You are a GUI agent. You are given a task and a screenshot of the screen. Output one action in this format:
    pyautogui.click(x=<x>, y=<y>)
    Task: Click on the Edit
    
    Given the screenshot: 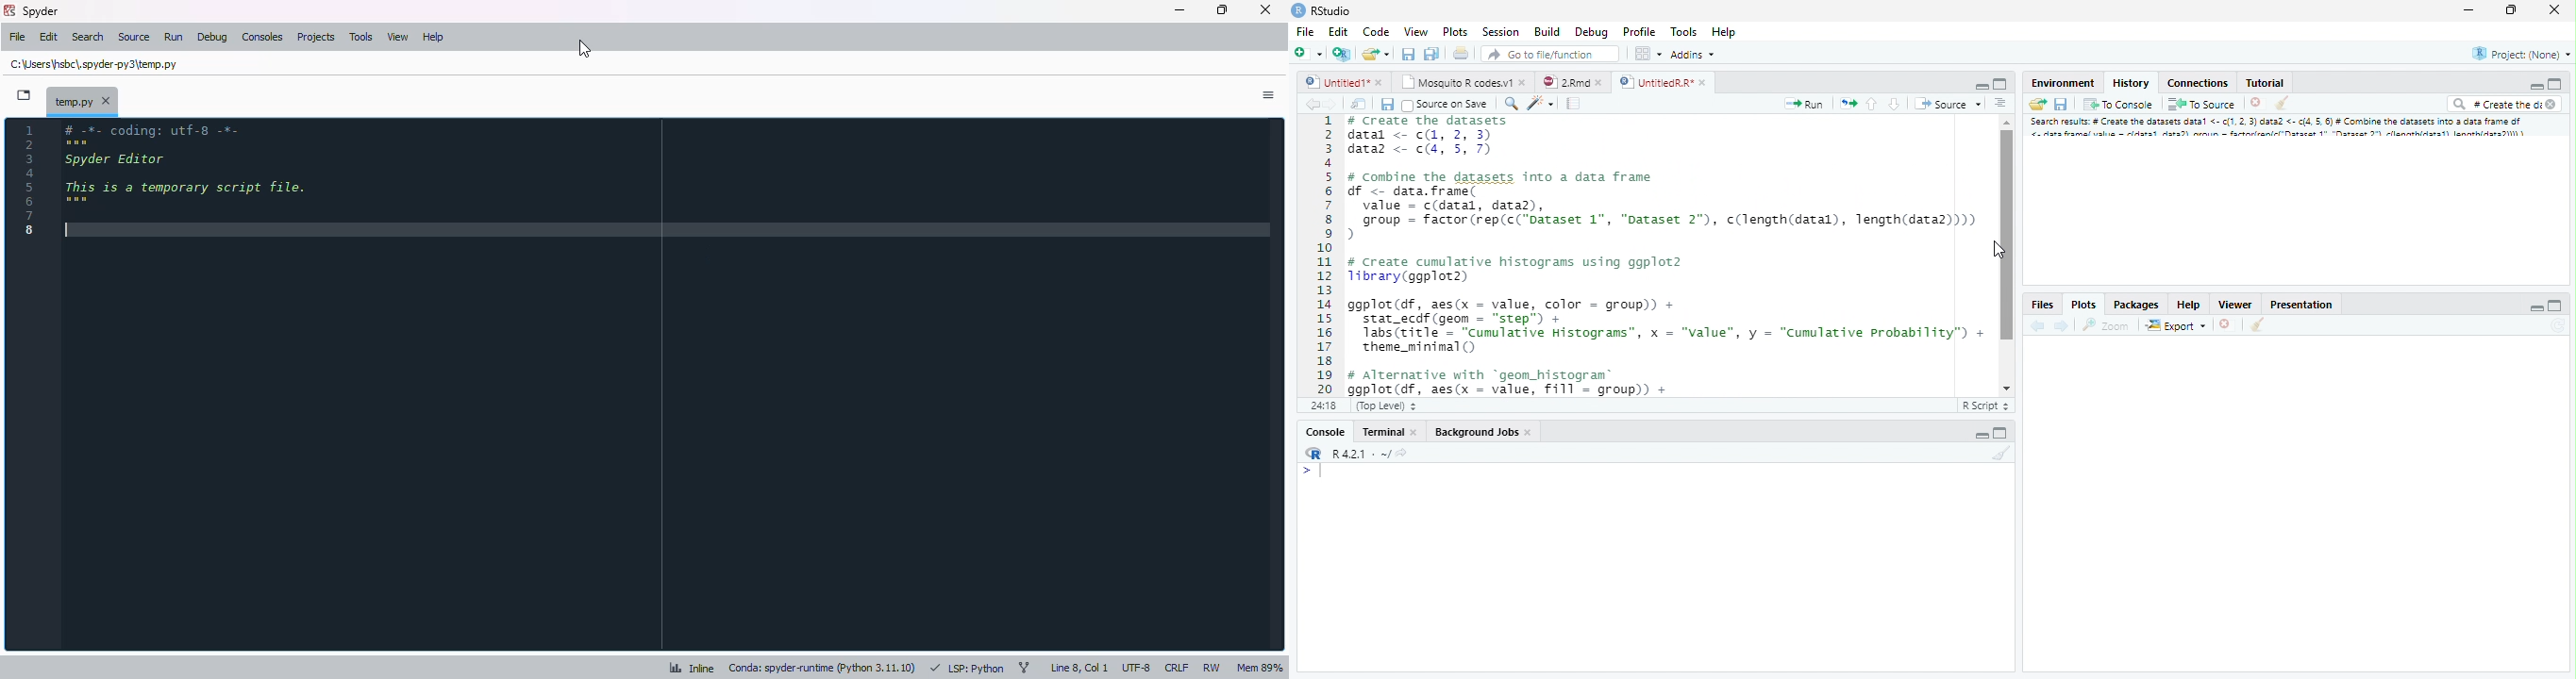 What is the action you would take?
    pyautogui.click(x=1339, y=33)
    